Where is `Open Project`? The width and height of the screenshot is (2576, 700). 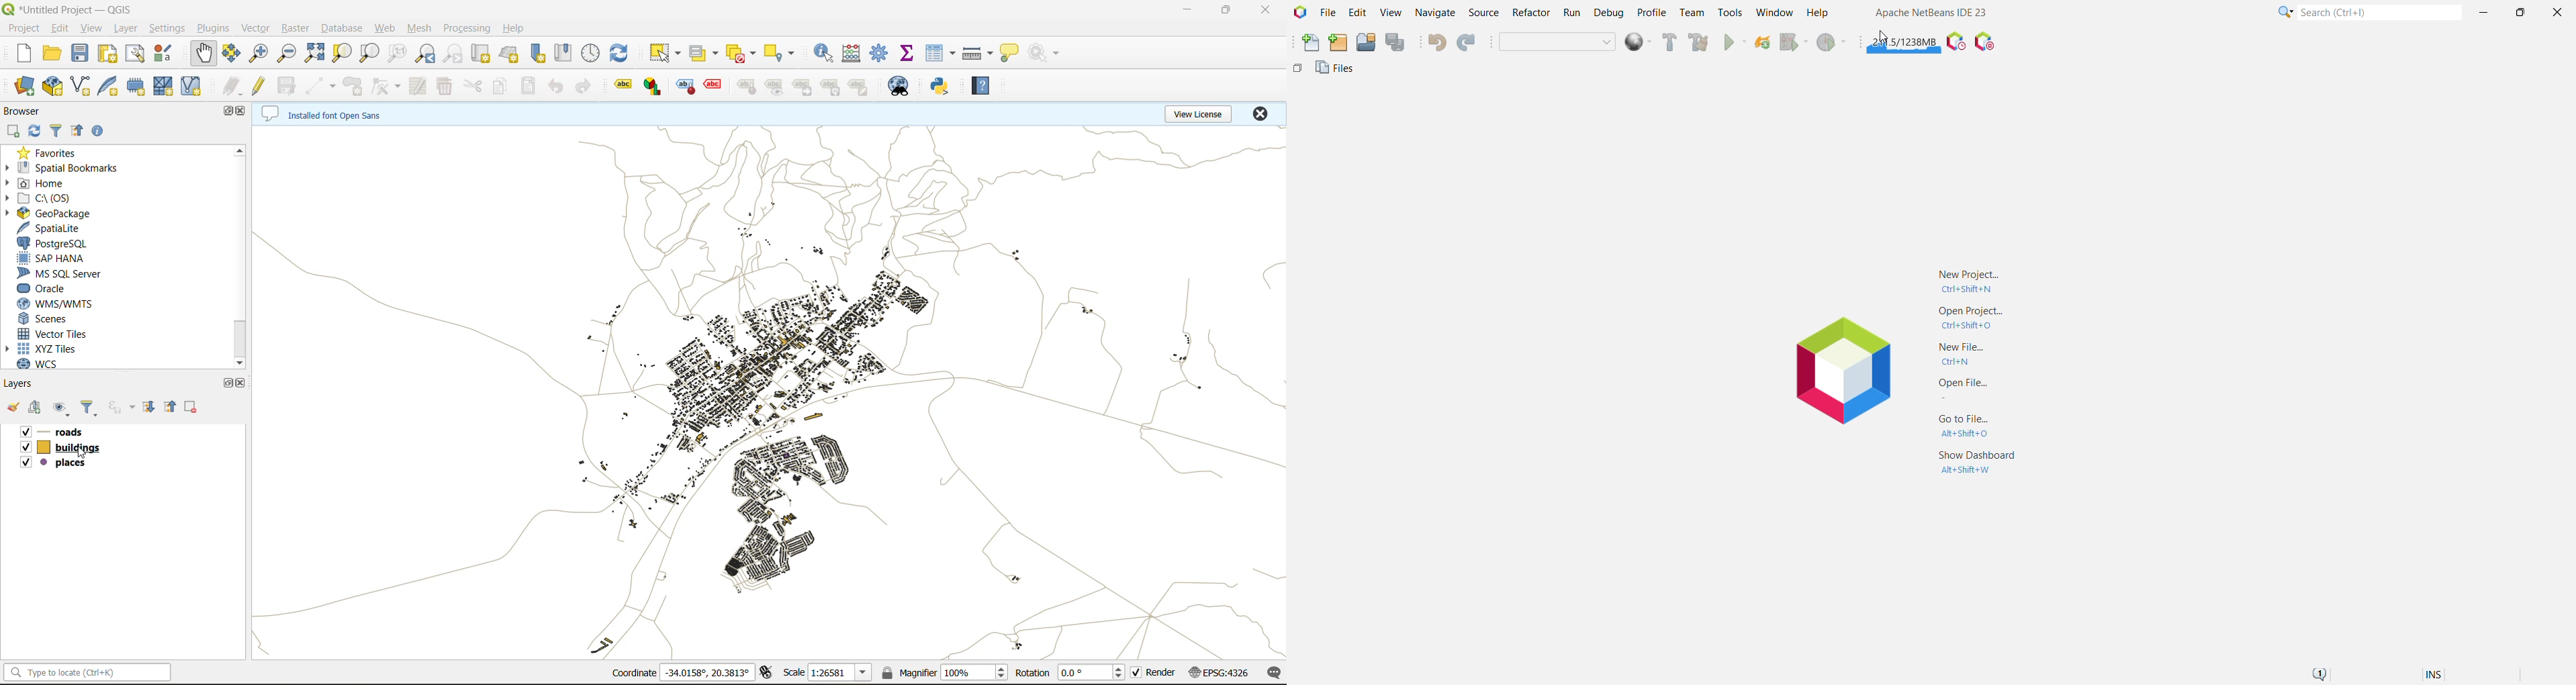
Open Project is located at coordinates (1971, 316).